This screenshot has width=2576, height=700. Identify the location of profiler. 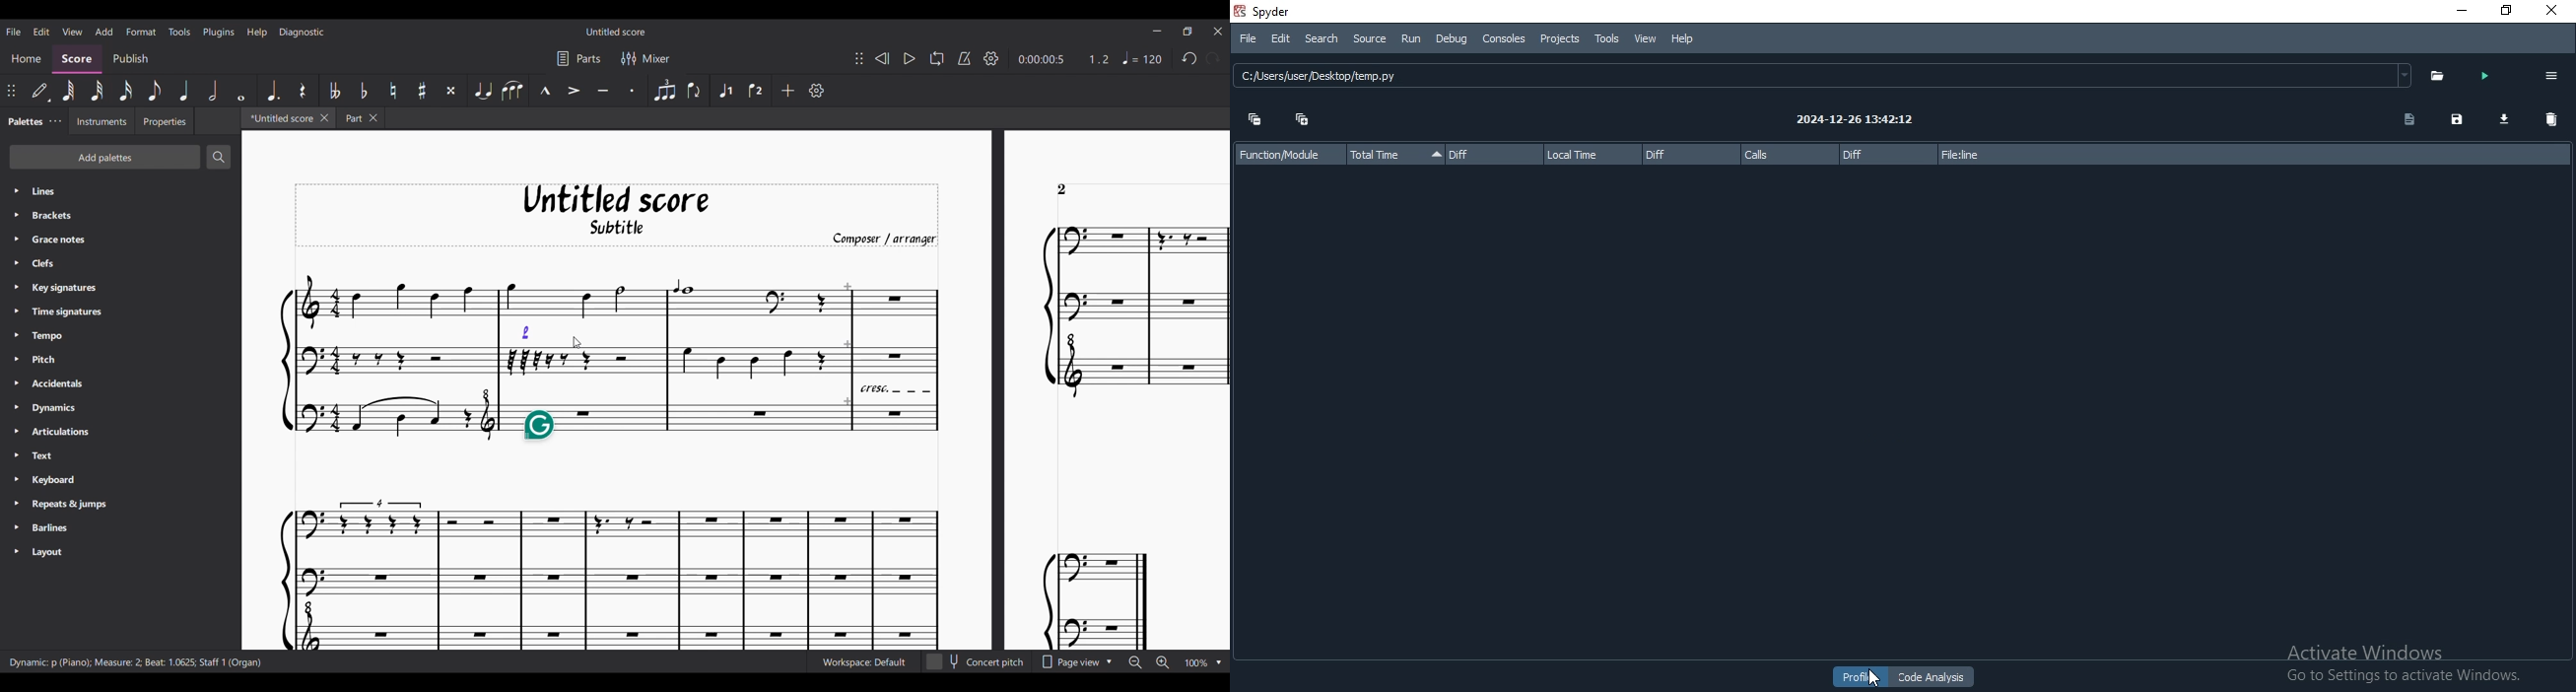
(1861, 677).